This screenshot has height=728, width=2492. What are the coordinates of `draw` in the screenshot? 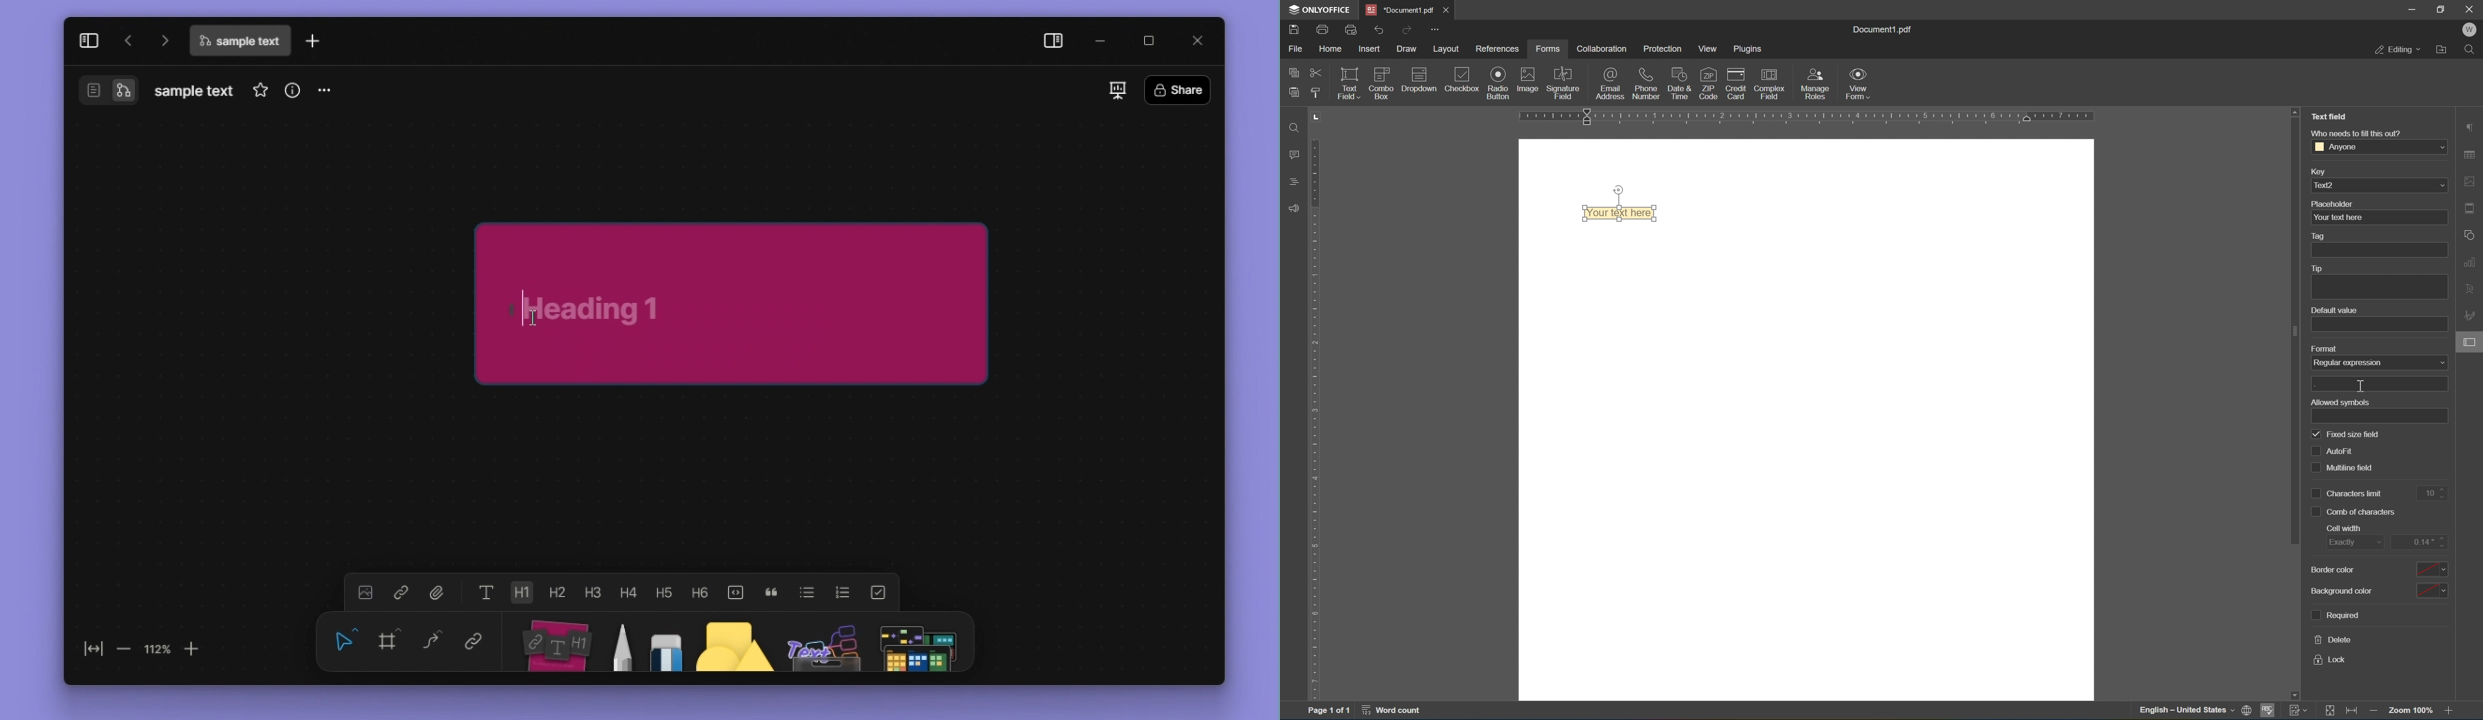 It's located at (1408, 50).